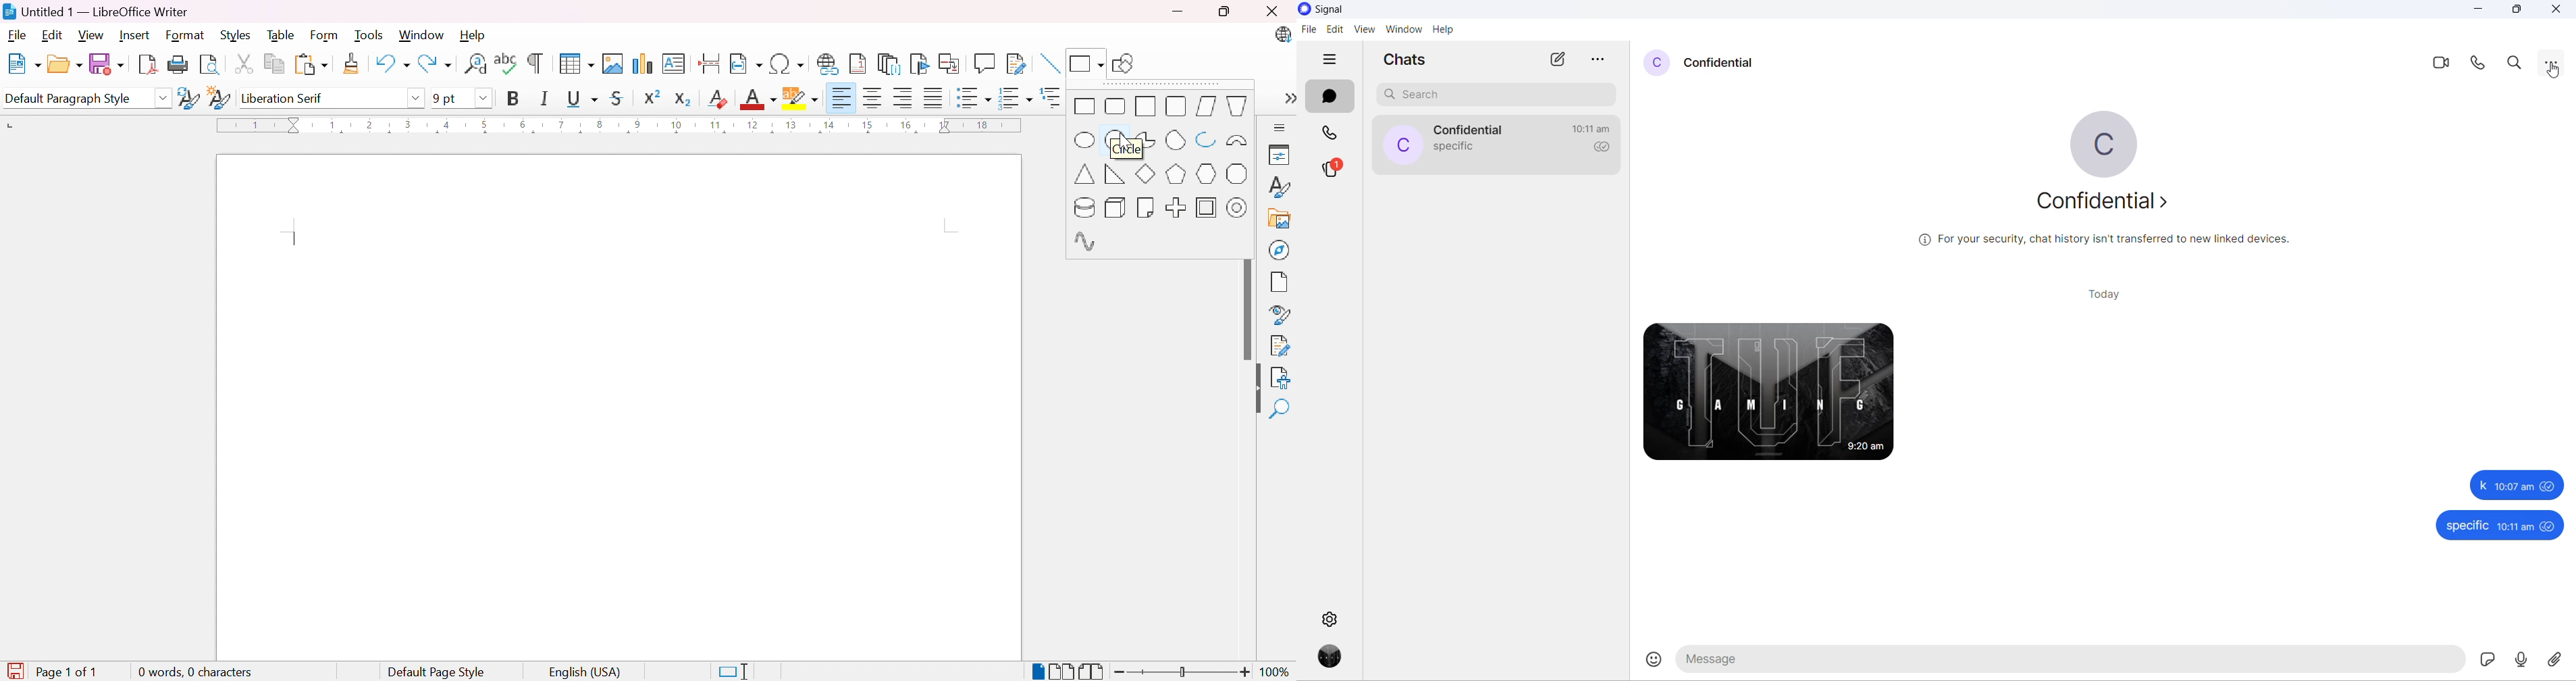 The width and height of the screenshot is (2576, 700). I want to click on more options, so click(1596, 61).